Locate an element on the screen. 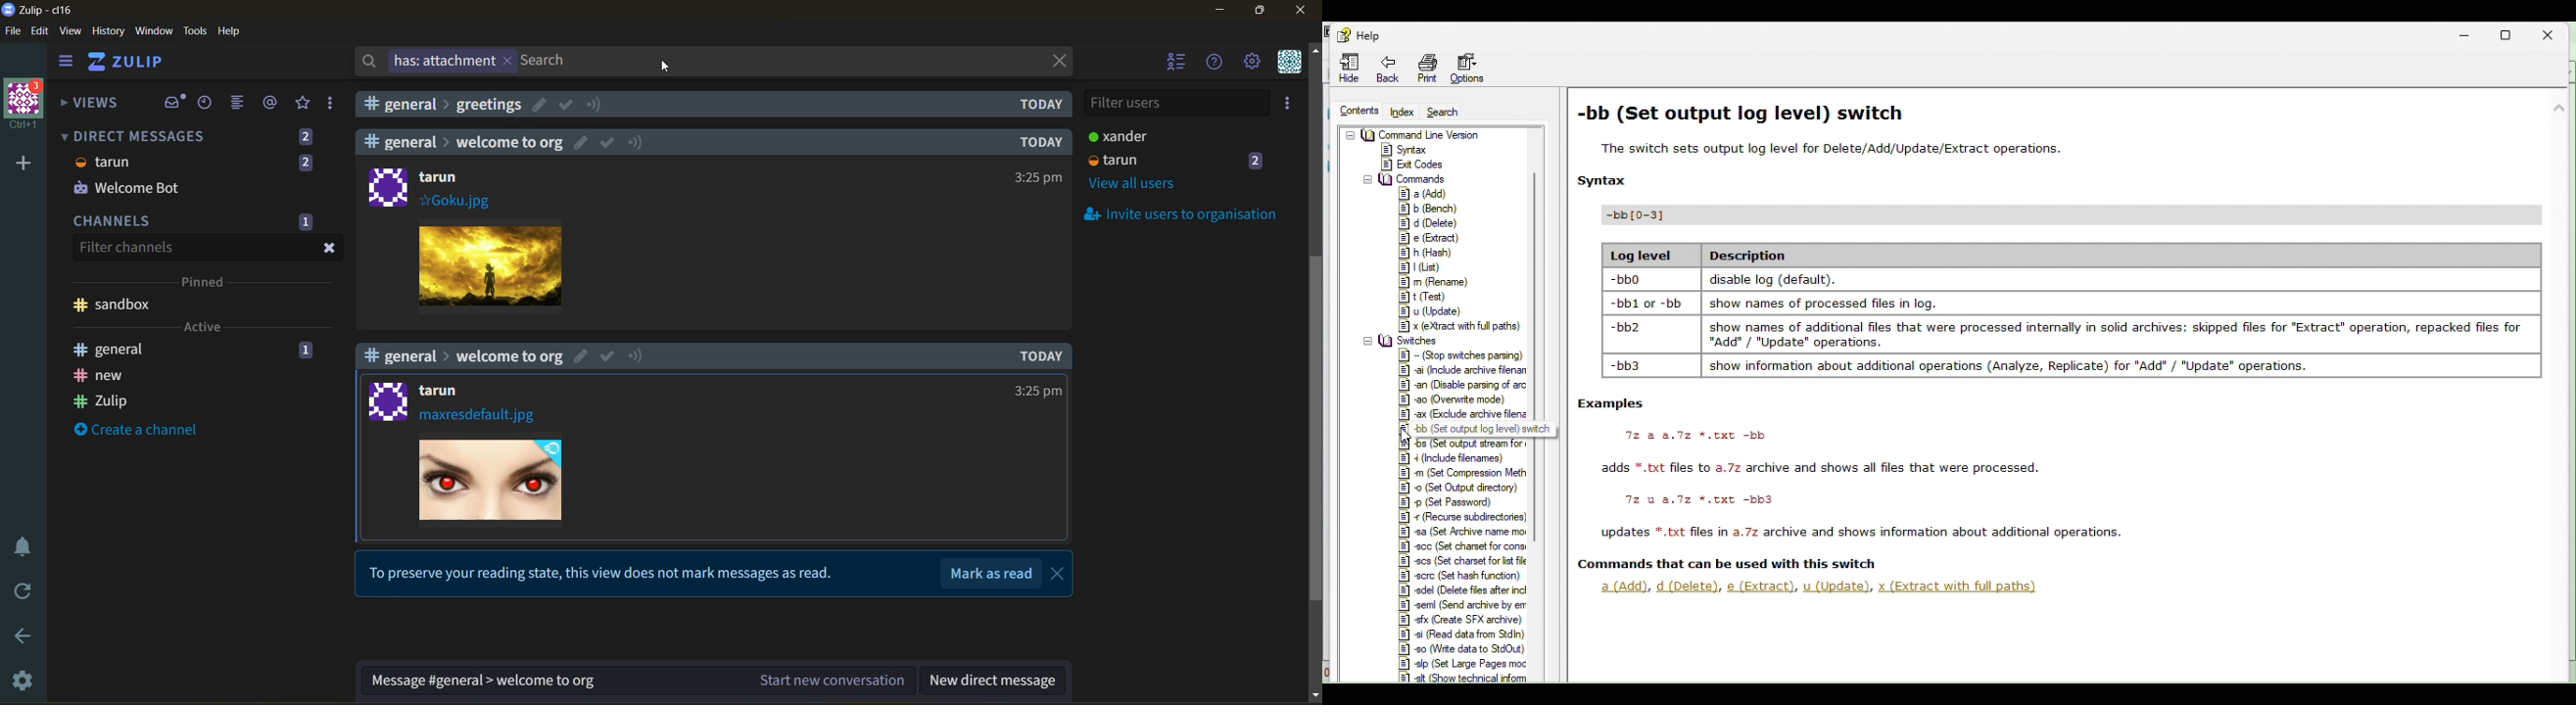  create a channel is located at coordinates (136, 428).